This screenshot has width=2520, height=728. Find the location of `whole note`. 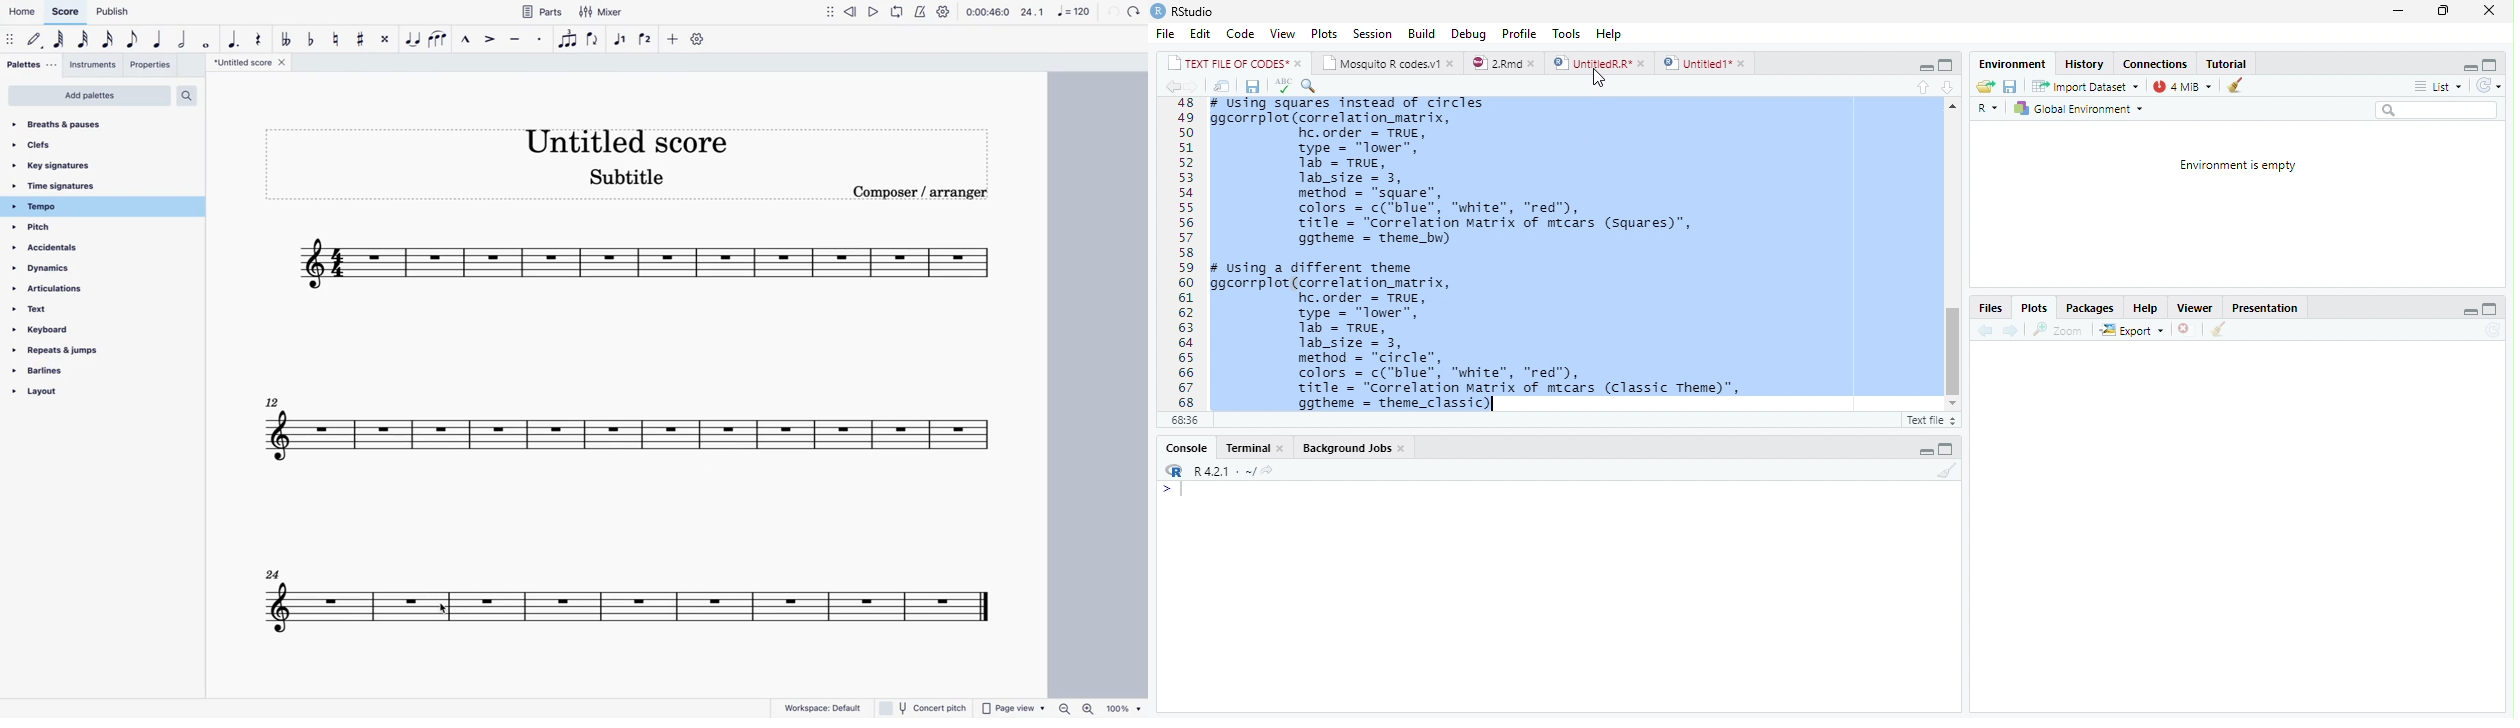

whole note is located at coordinates (205, 41).